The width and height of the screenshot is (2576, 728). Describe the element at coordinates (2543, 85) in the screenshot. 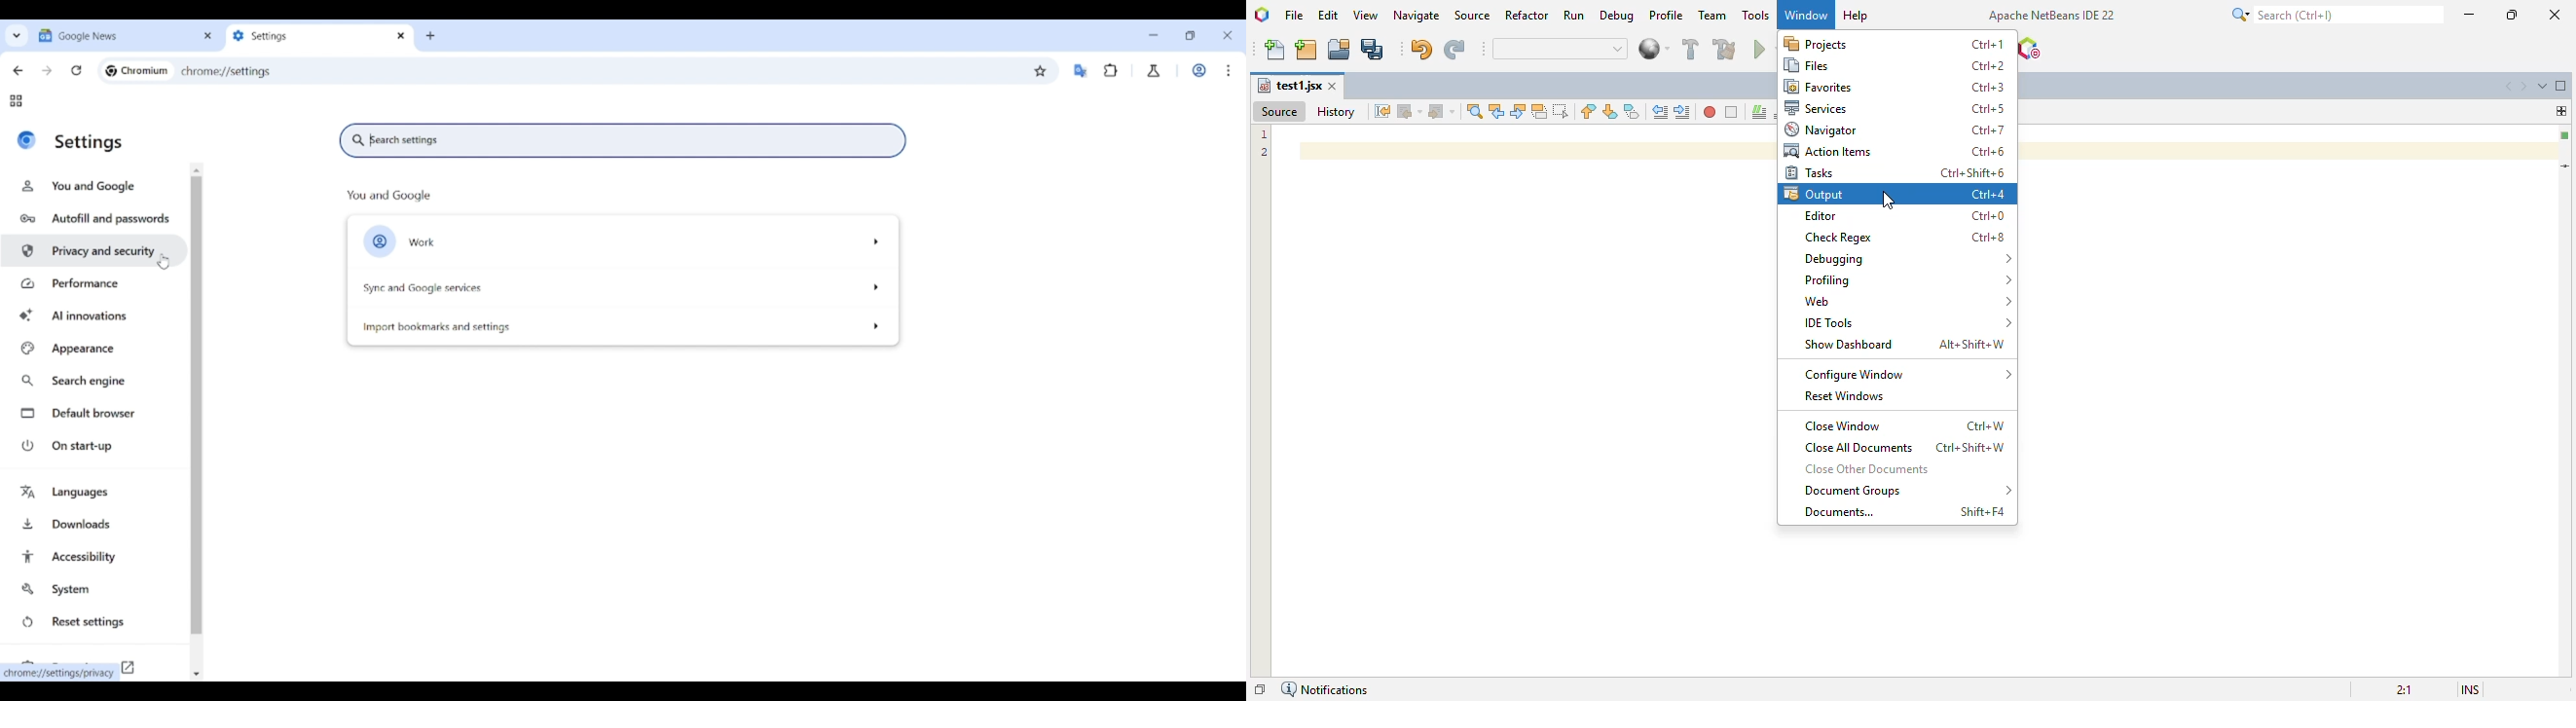

I see `show opened documents list` at that location.